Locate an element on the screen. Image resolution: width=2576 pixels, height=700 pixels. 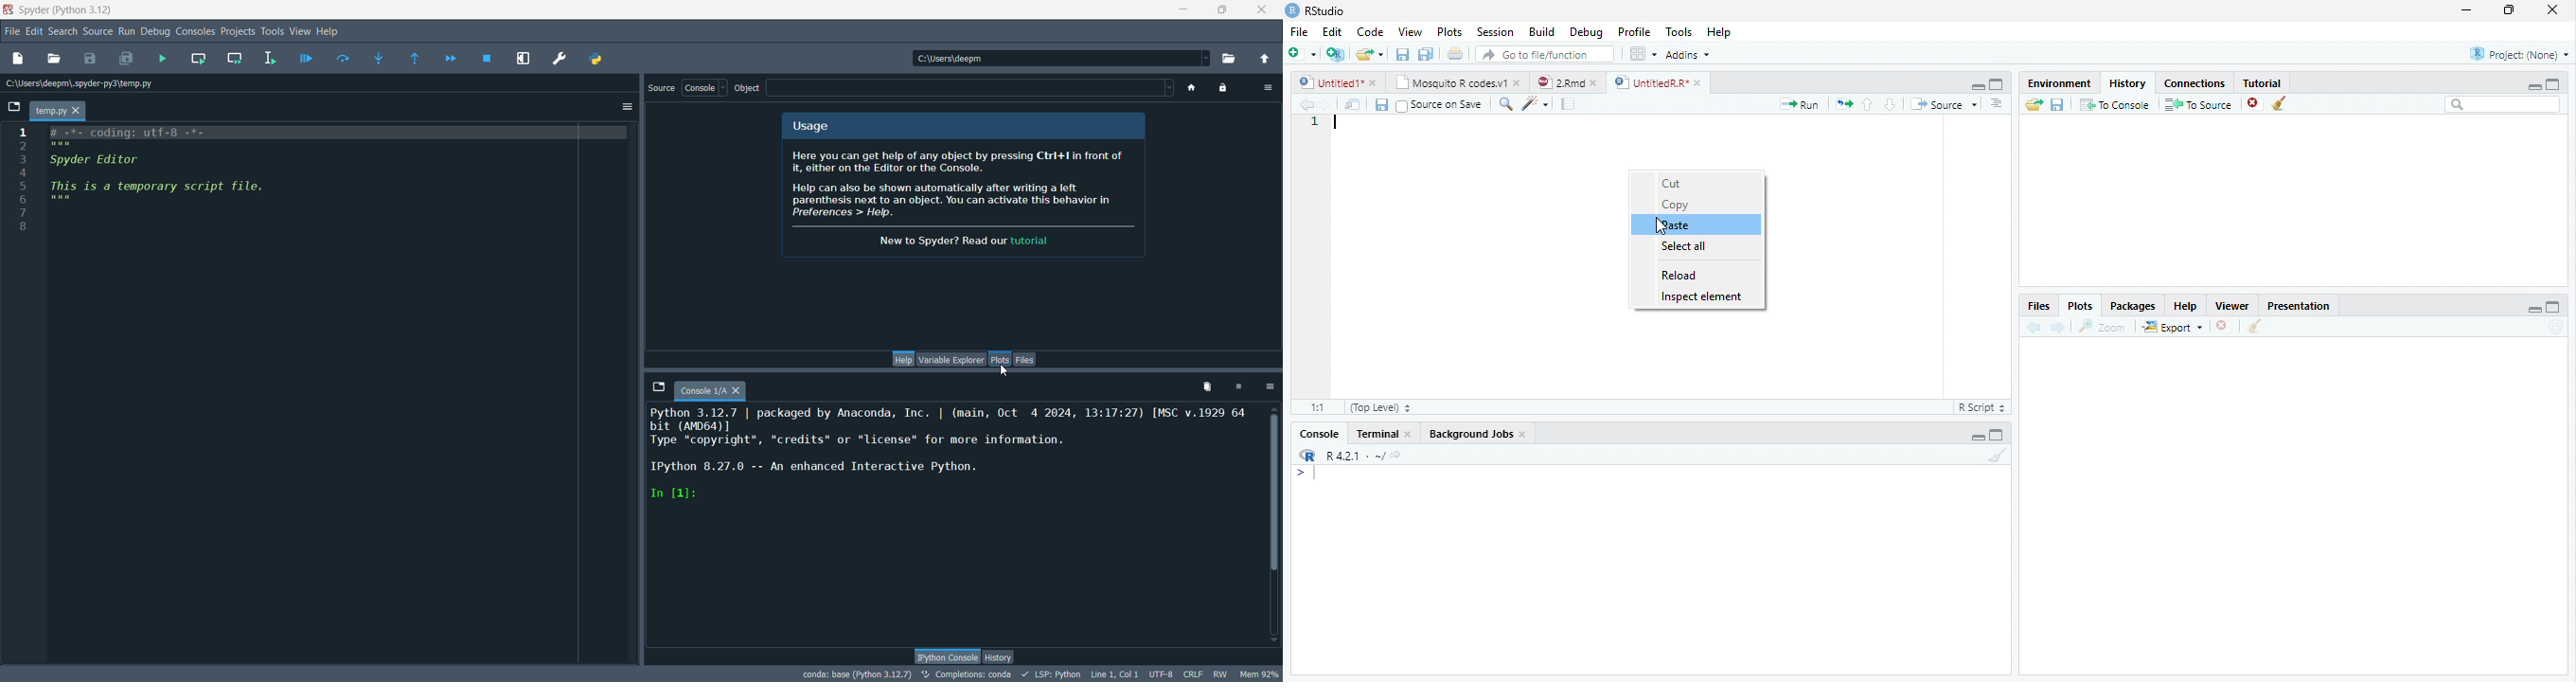
maximize is located at coordinates (1224, 9).